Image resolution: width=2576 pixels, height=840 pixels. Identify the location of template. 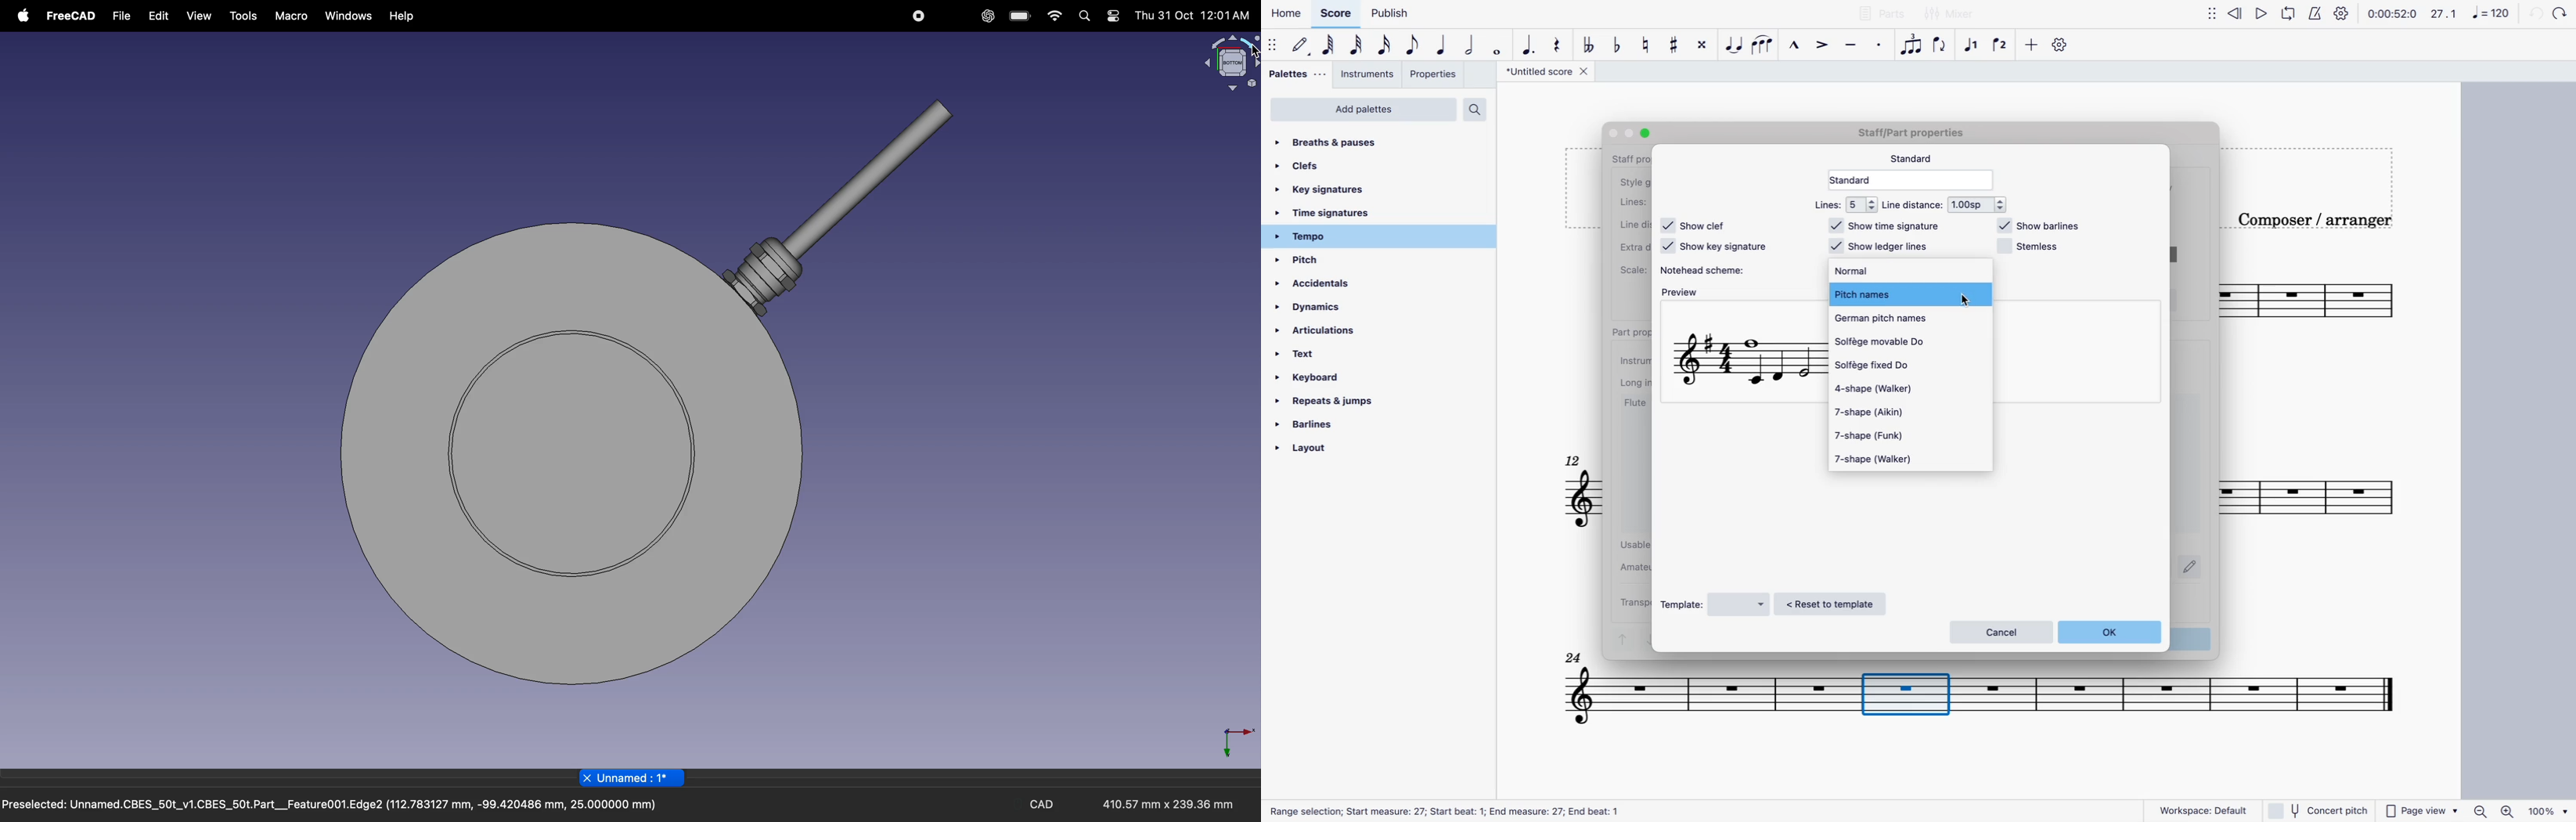
(1715, 604).